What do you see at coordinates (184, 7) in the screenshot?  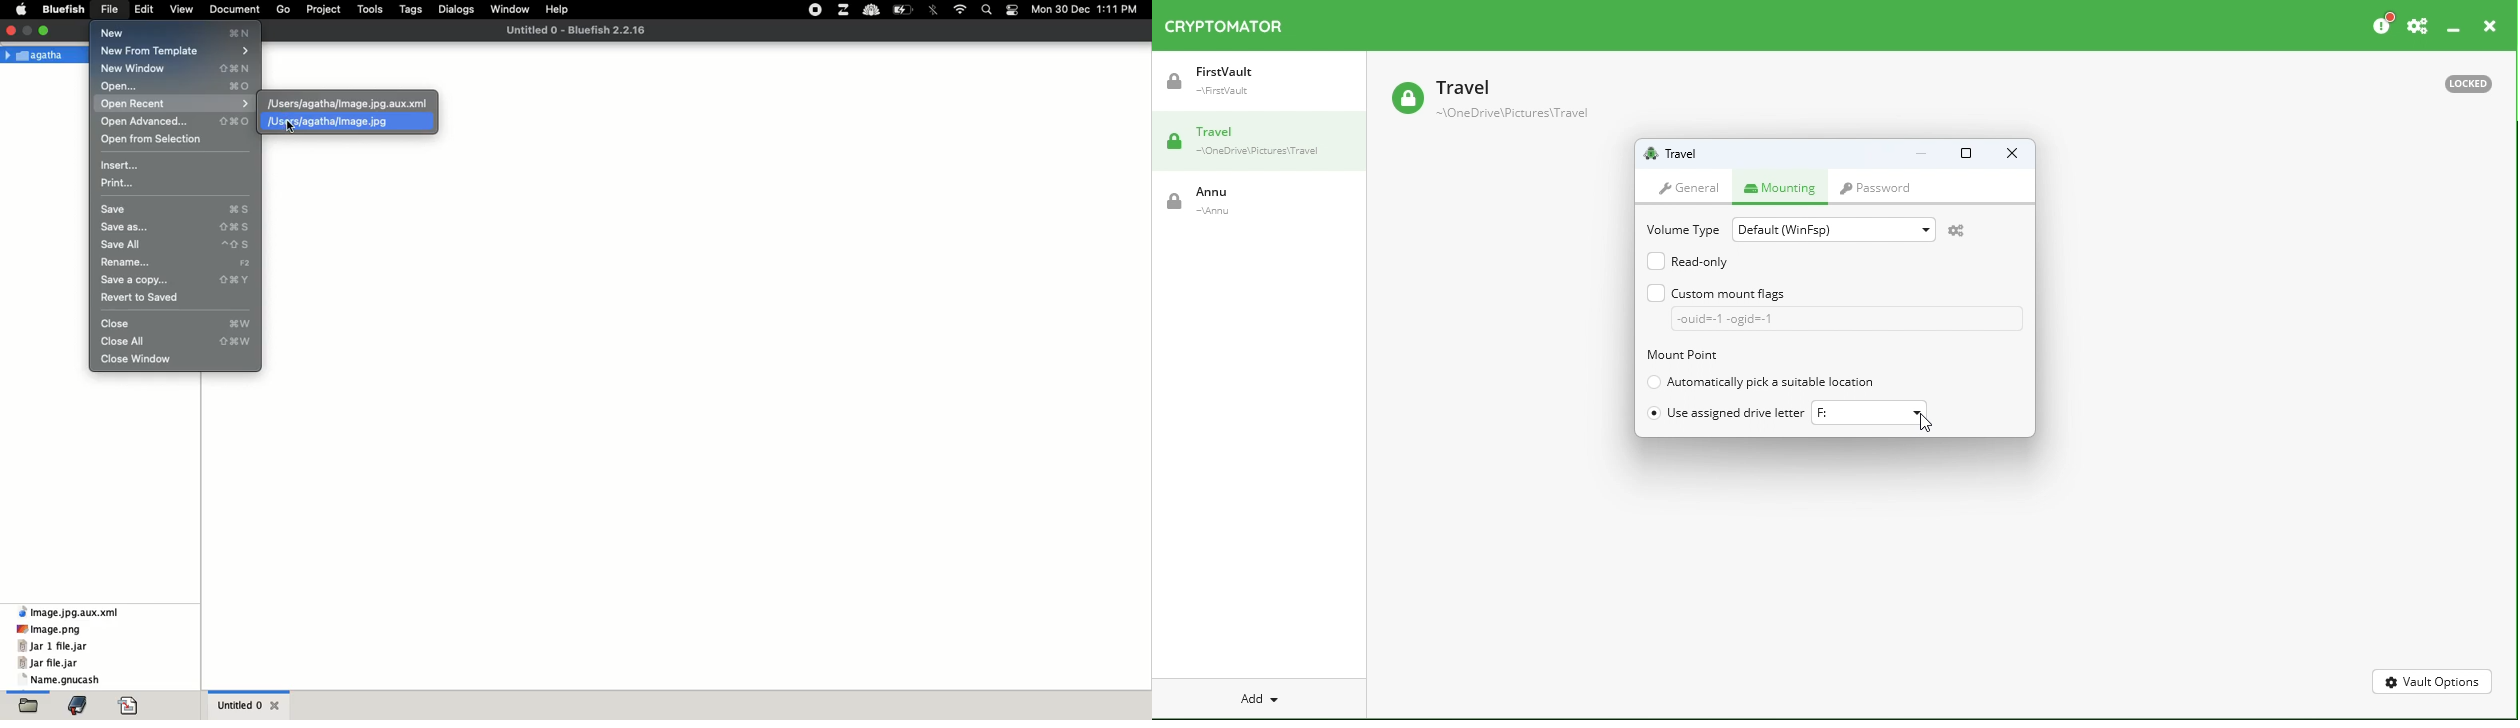 I see `view` at bounding box center [184, 7].